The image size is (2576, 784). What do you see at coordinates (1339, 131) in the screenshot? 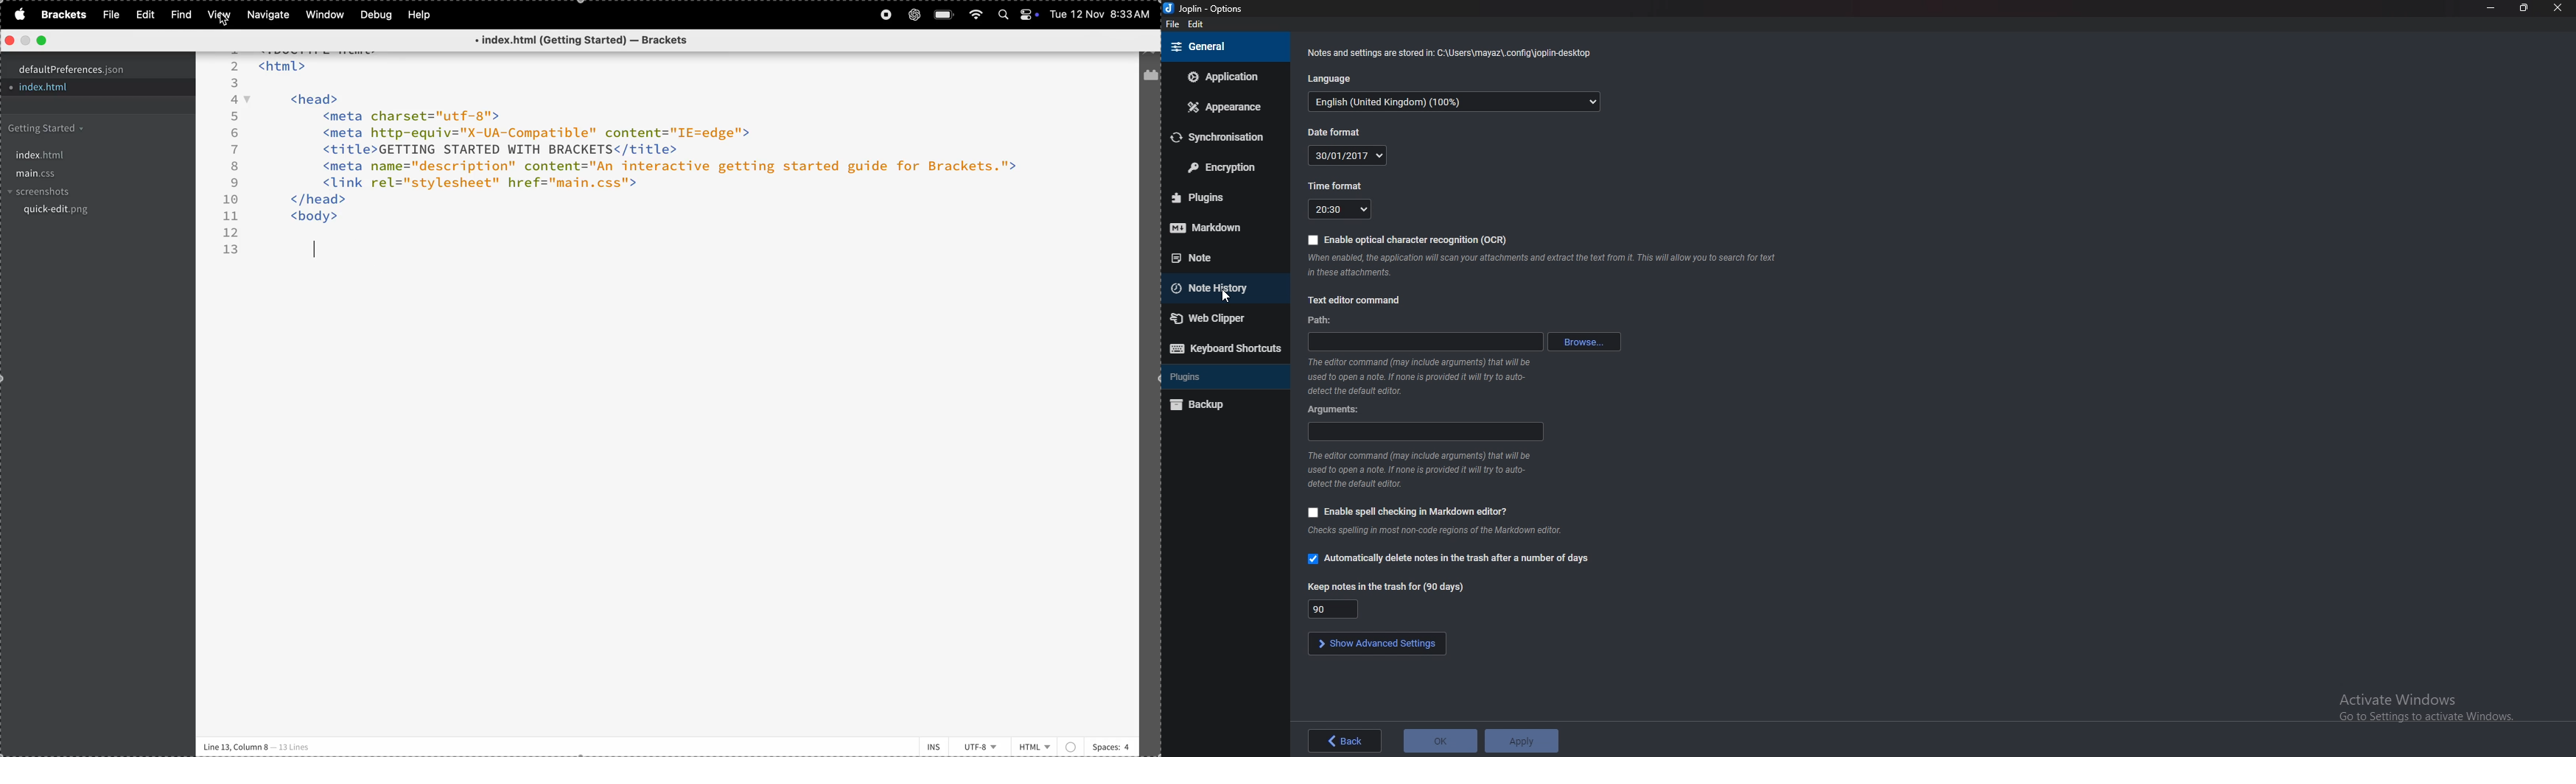
I see `Date format` at bounding box center [1339, 131].